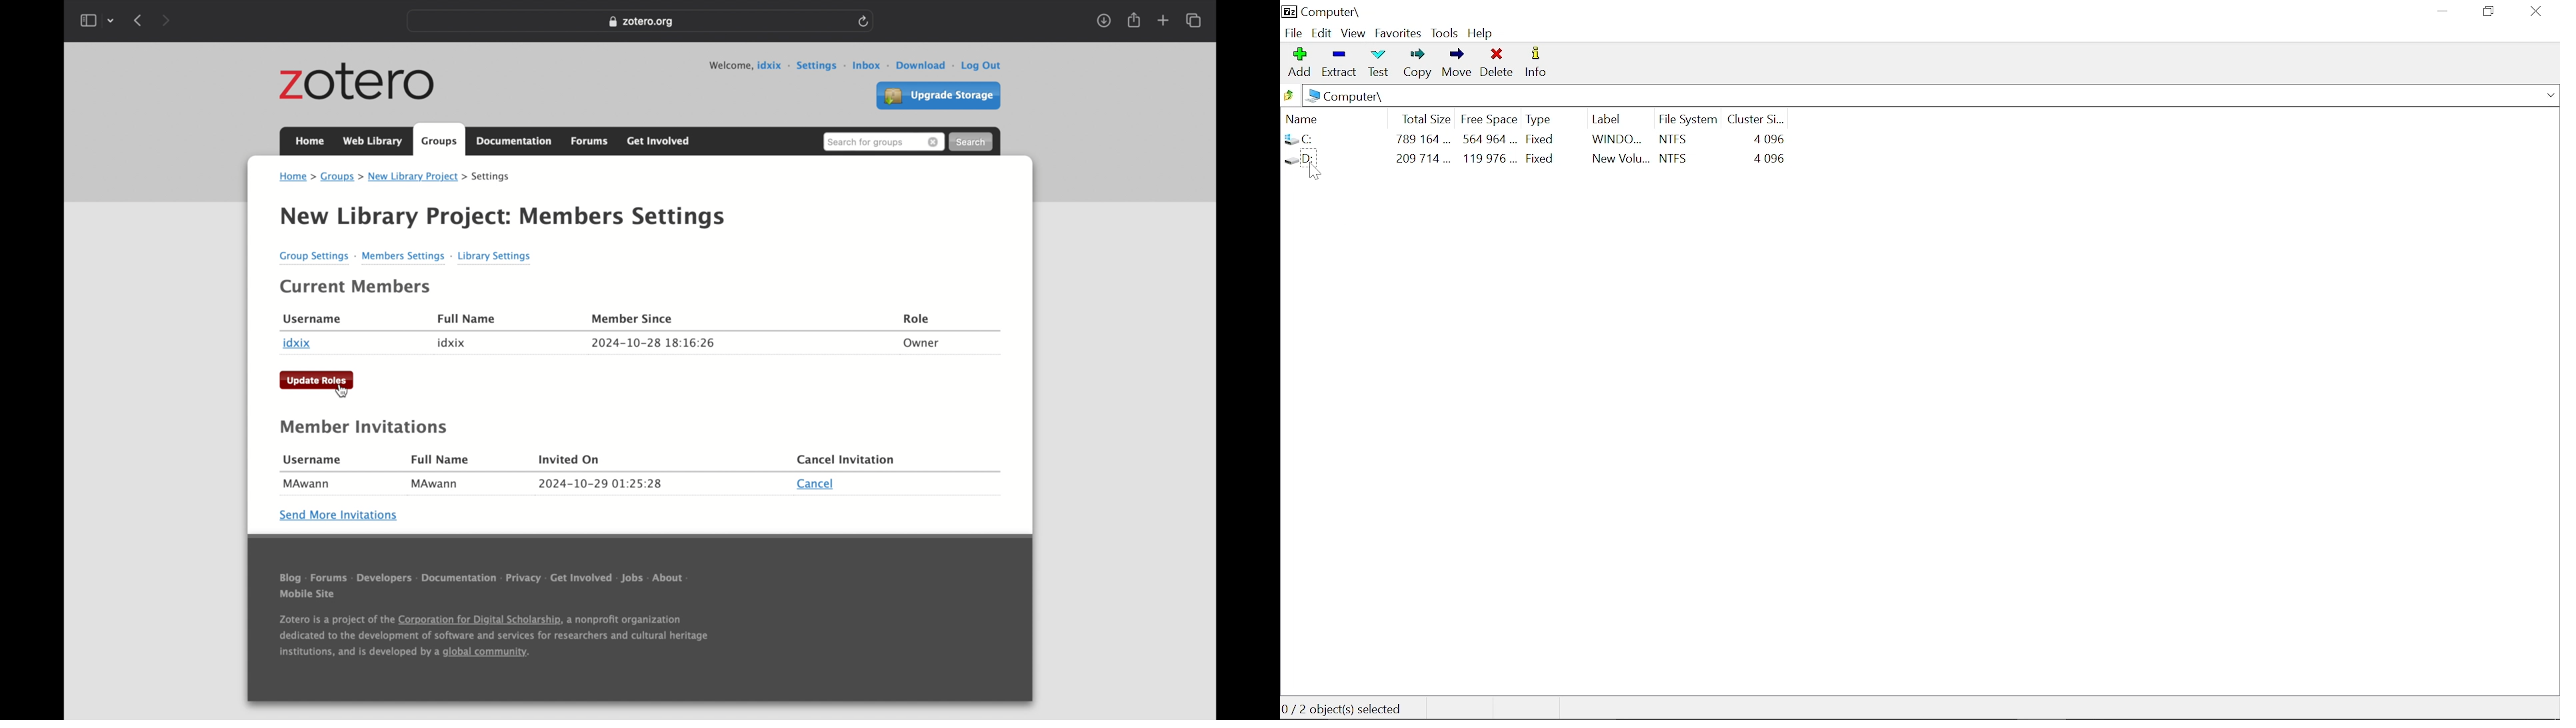 The height and width of the screenshot is (728, 2576). I want to click on home, so click(297, 177).